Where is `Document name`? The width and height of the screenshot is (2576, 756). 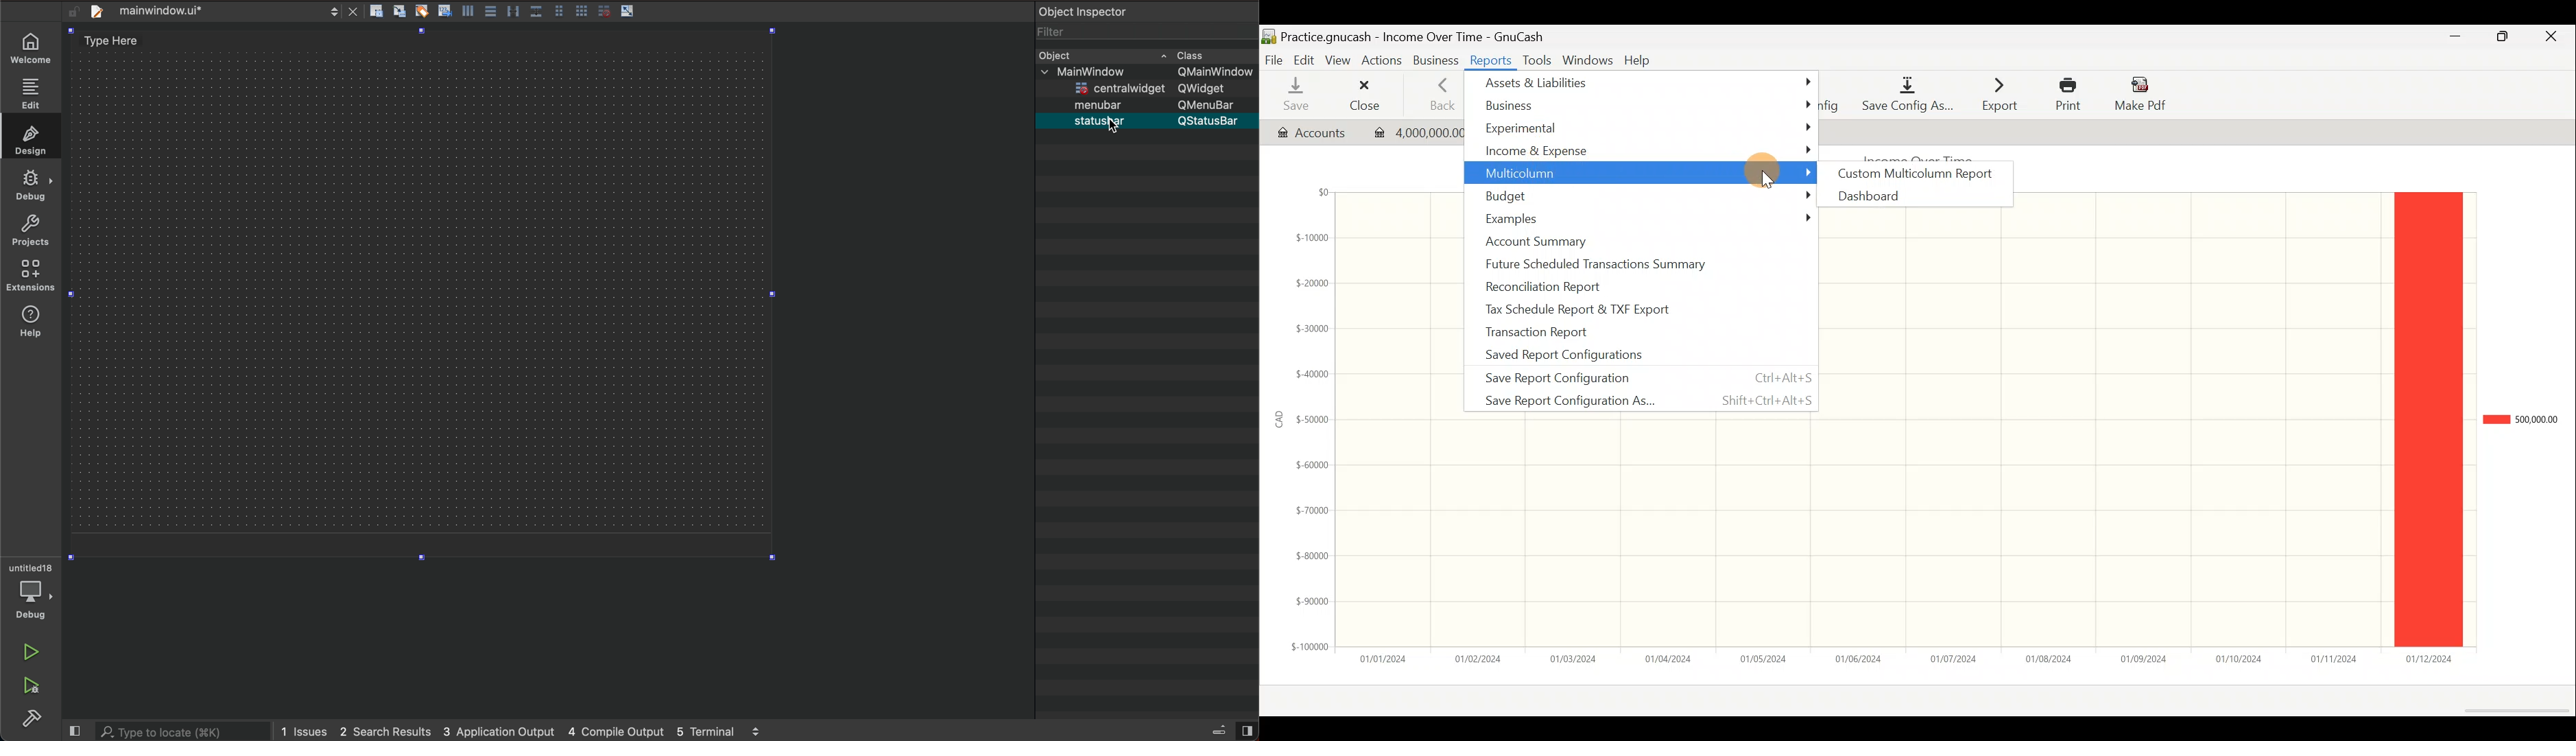 Document name is located at coordinates (1412, 33).